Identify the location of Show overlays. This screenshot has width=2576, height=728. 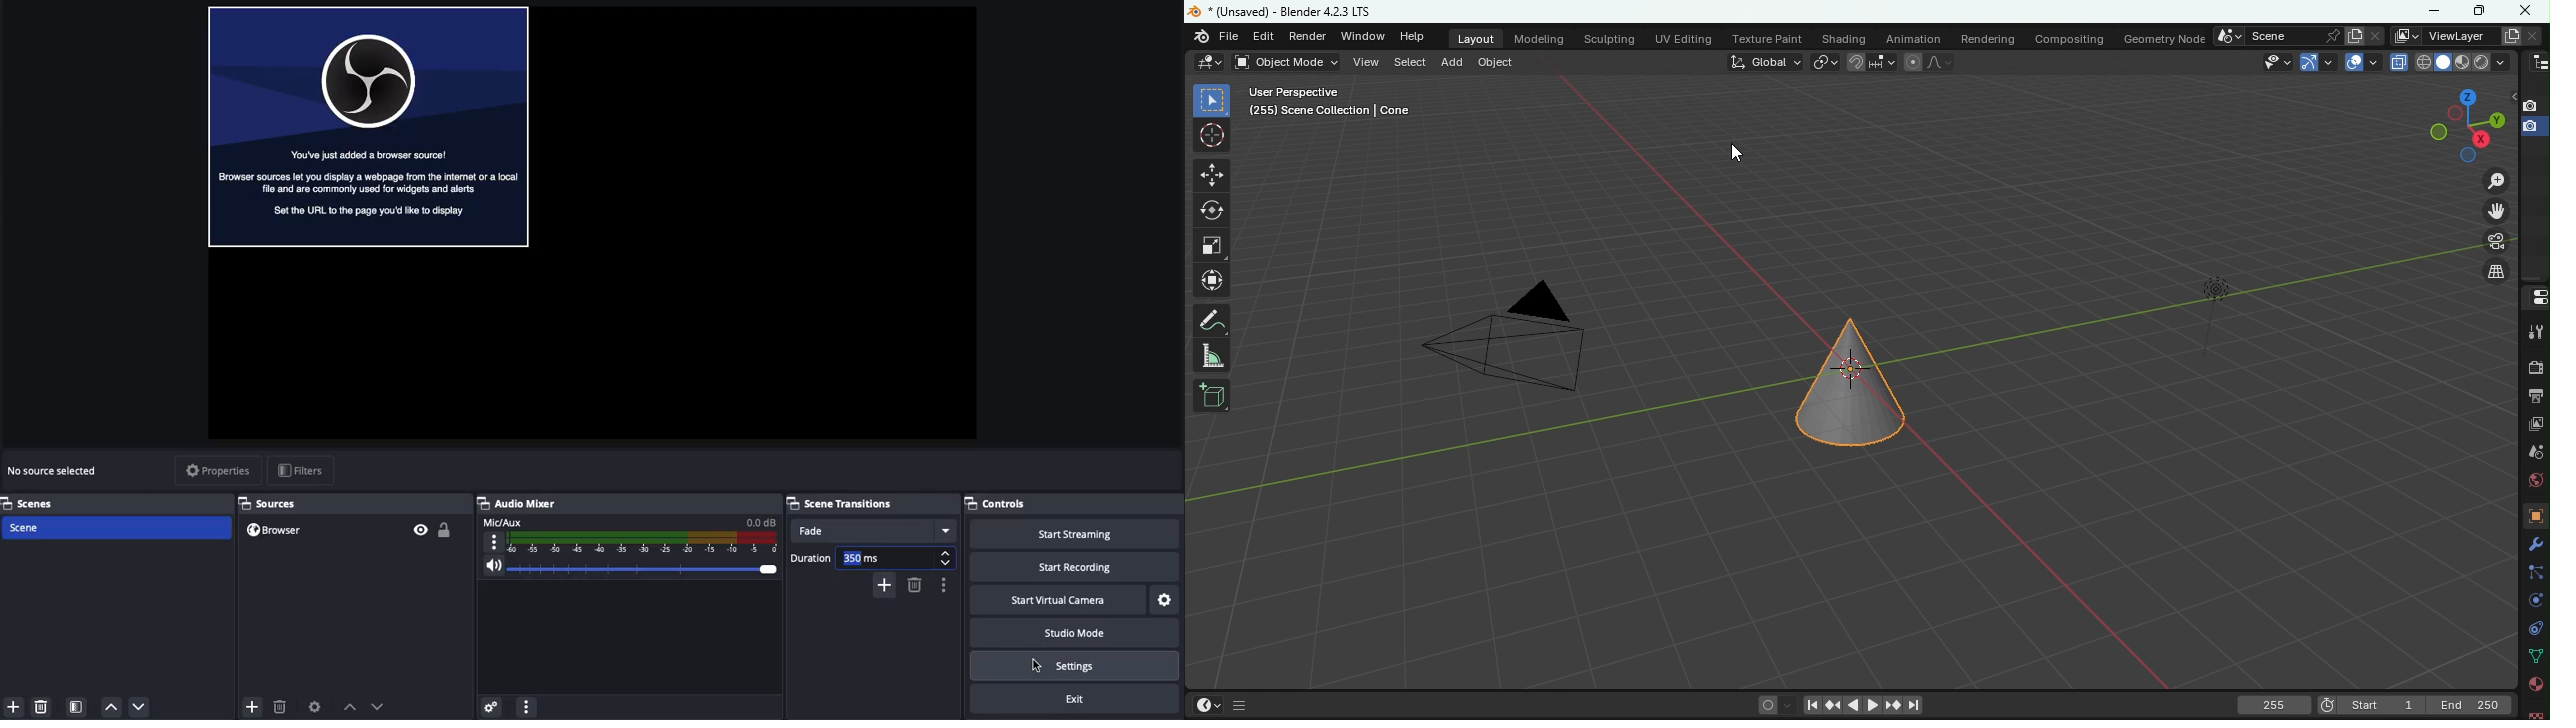
(2352, 61).